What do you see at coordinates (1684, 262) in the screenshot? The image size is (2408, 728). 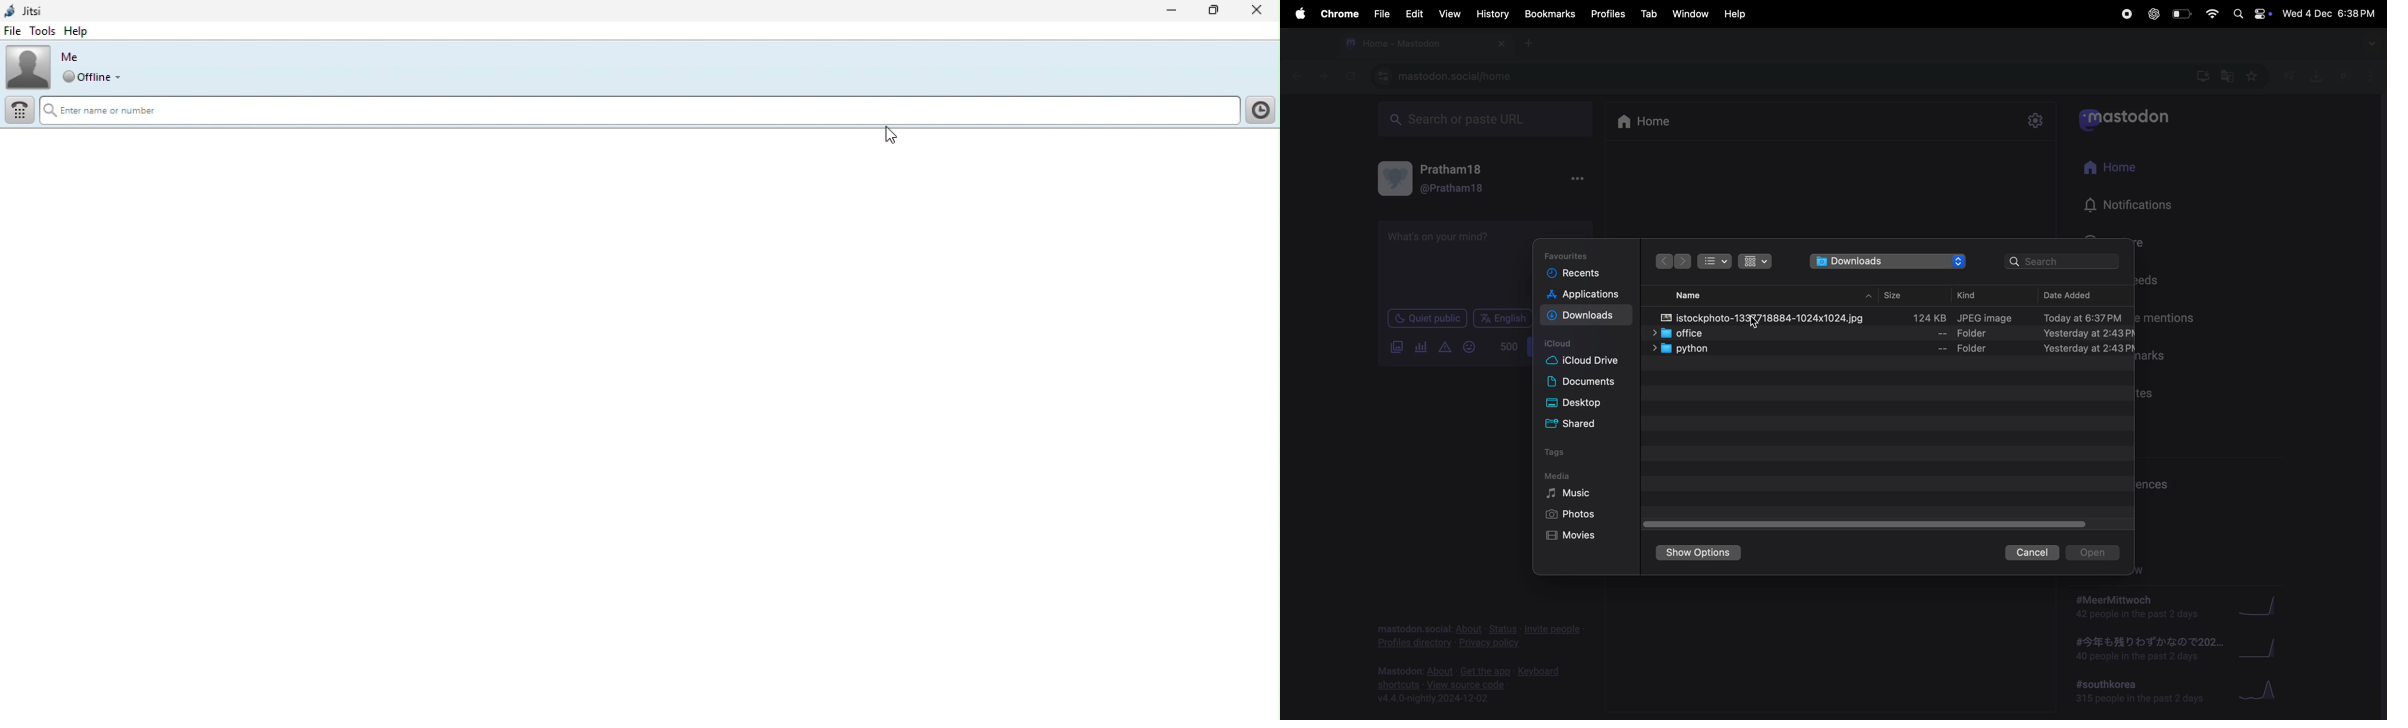 I see `forward` at bounding box center [1684, 262].